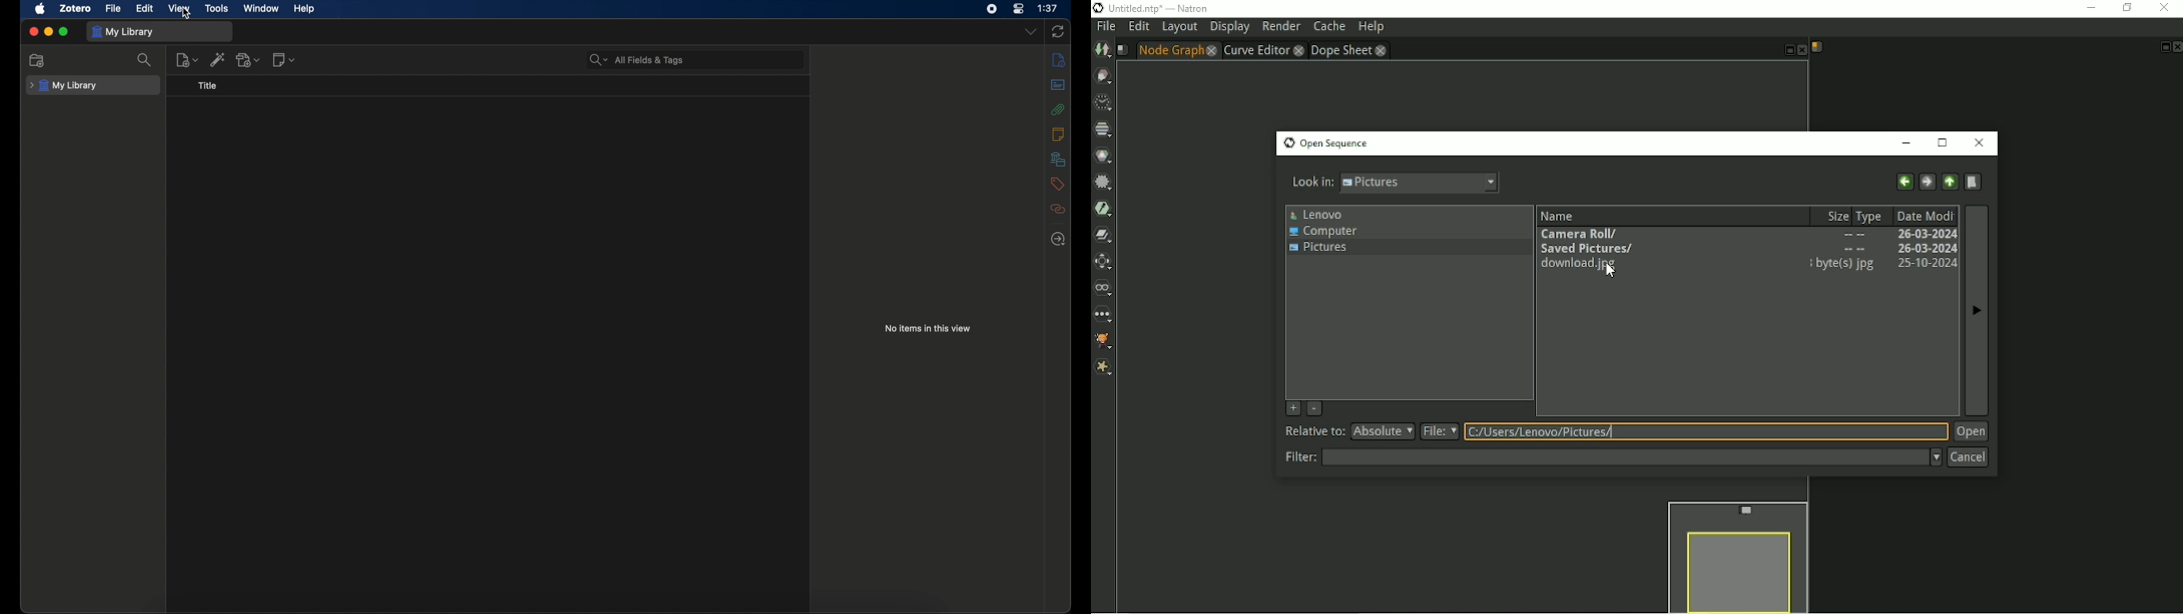 This screenshot has width=2184, height=616. I want to click on tags, so click(1058, 184).